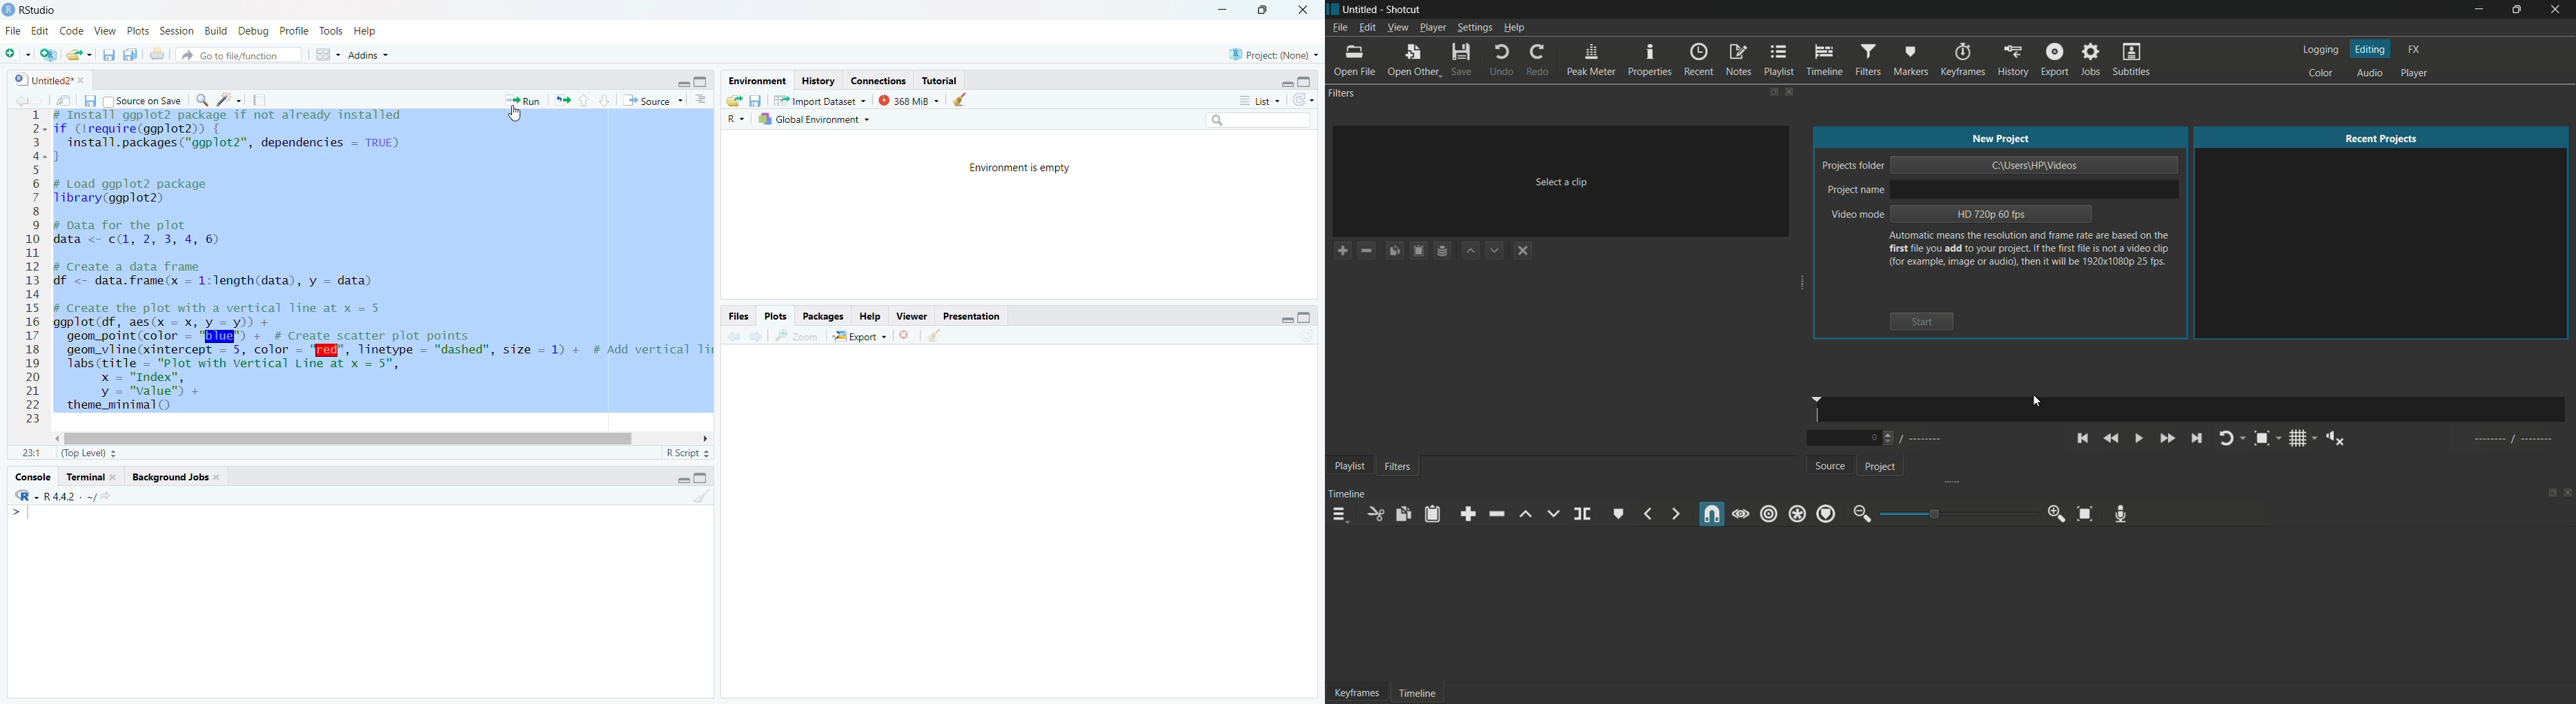 The width and height of the screenshot is (2576, 728). What do you see at coordinates (371, 30) in the screenshot?
I see `Help` at bounding box center [371, 30].